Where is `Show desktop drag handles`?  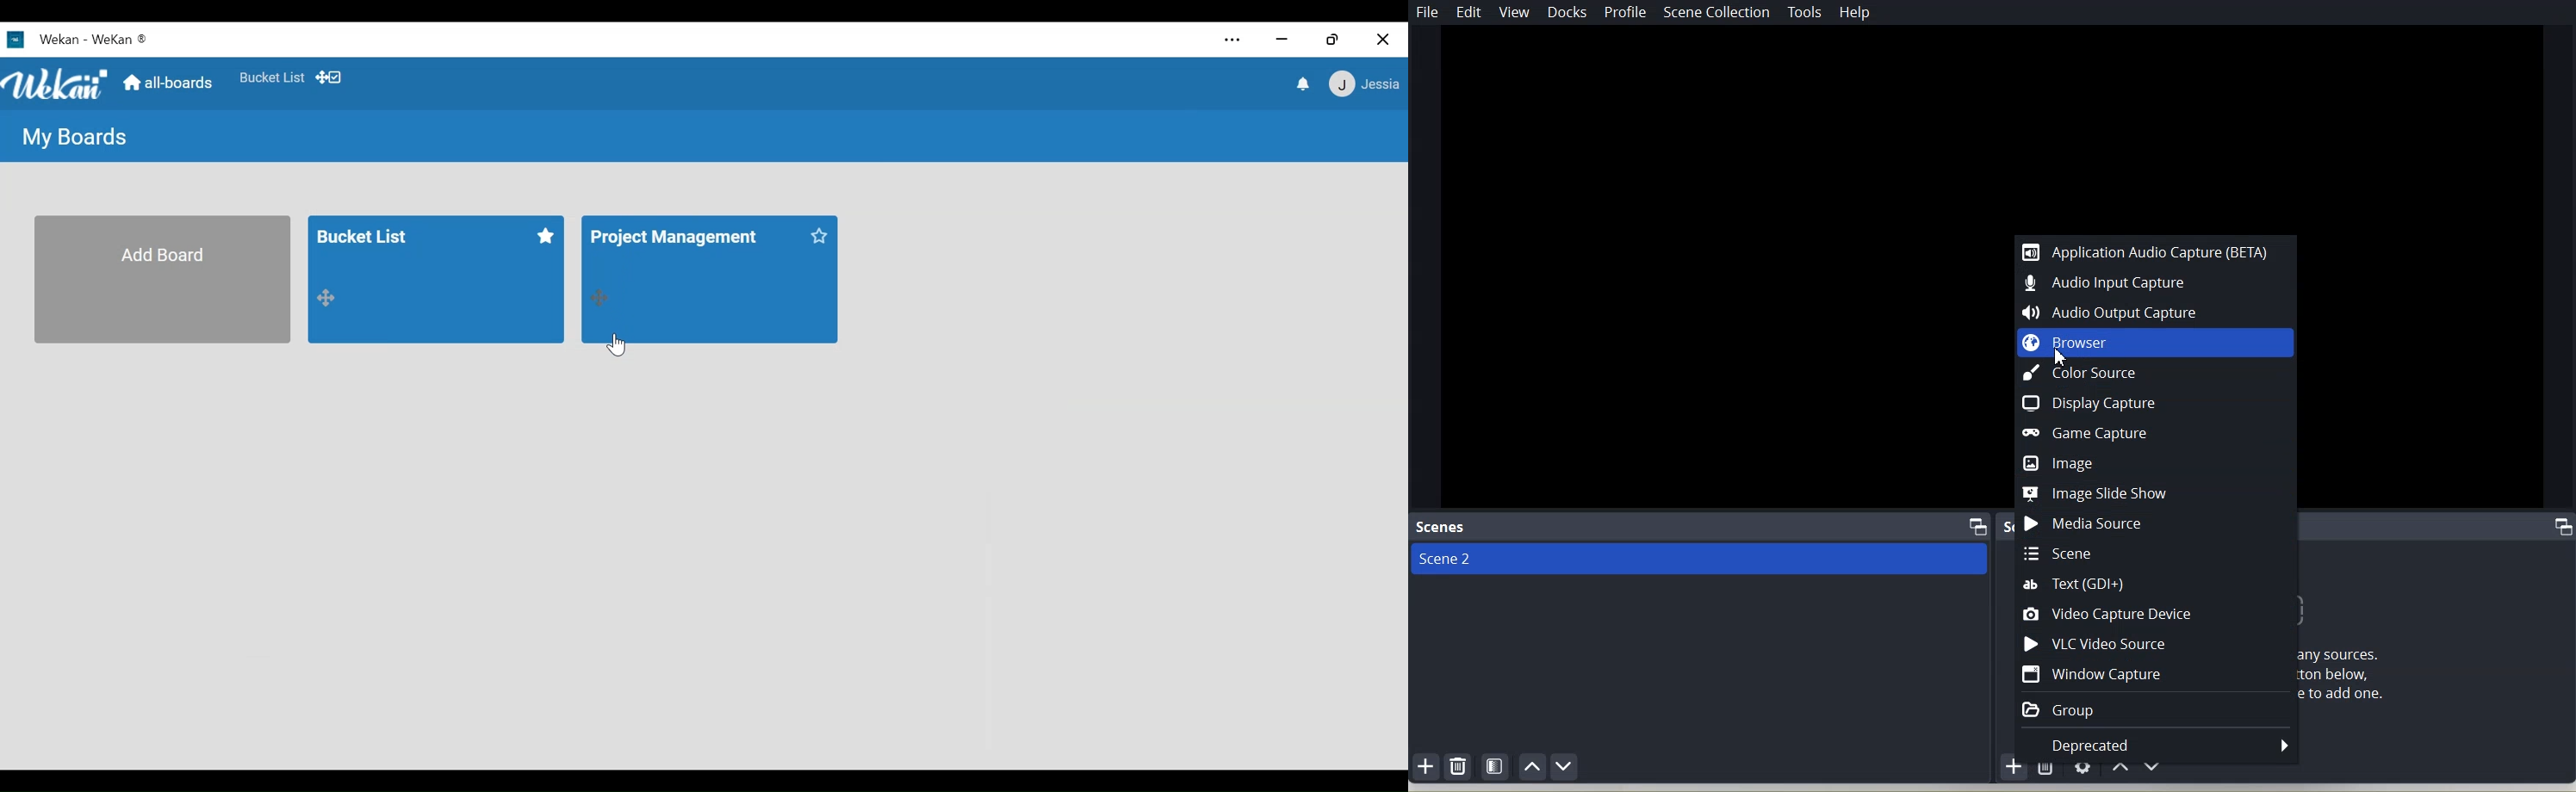 Show desktop drag handles is located at coordinates (331, 77).